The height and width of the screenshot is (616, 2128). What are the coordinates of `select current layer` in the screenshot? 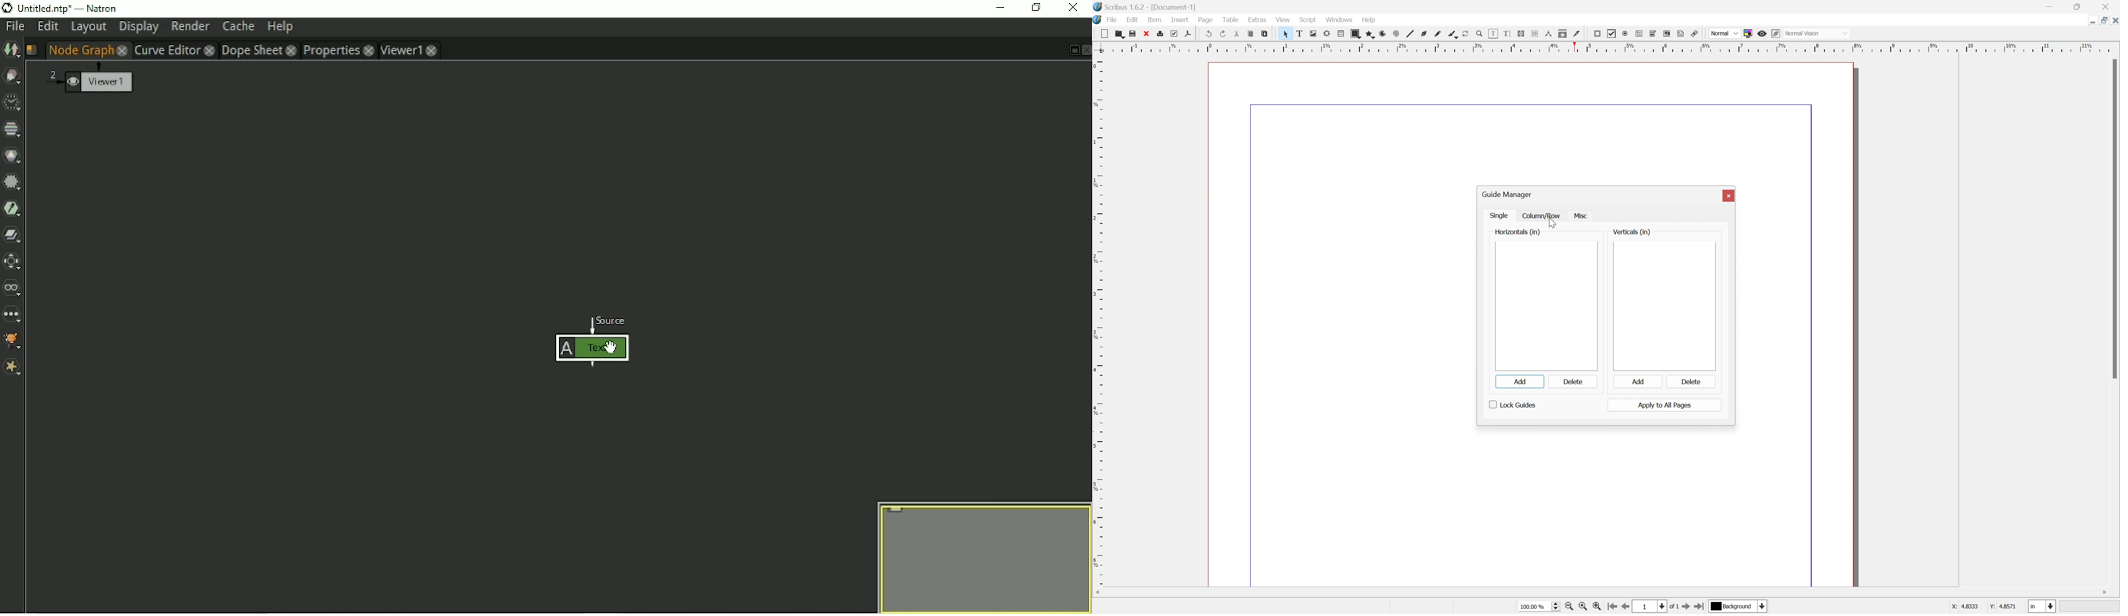 It's located at (1737, 606).